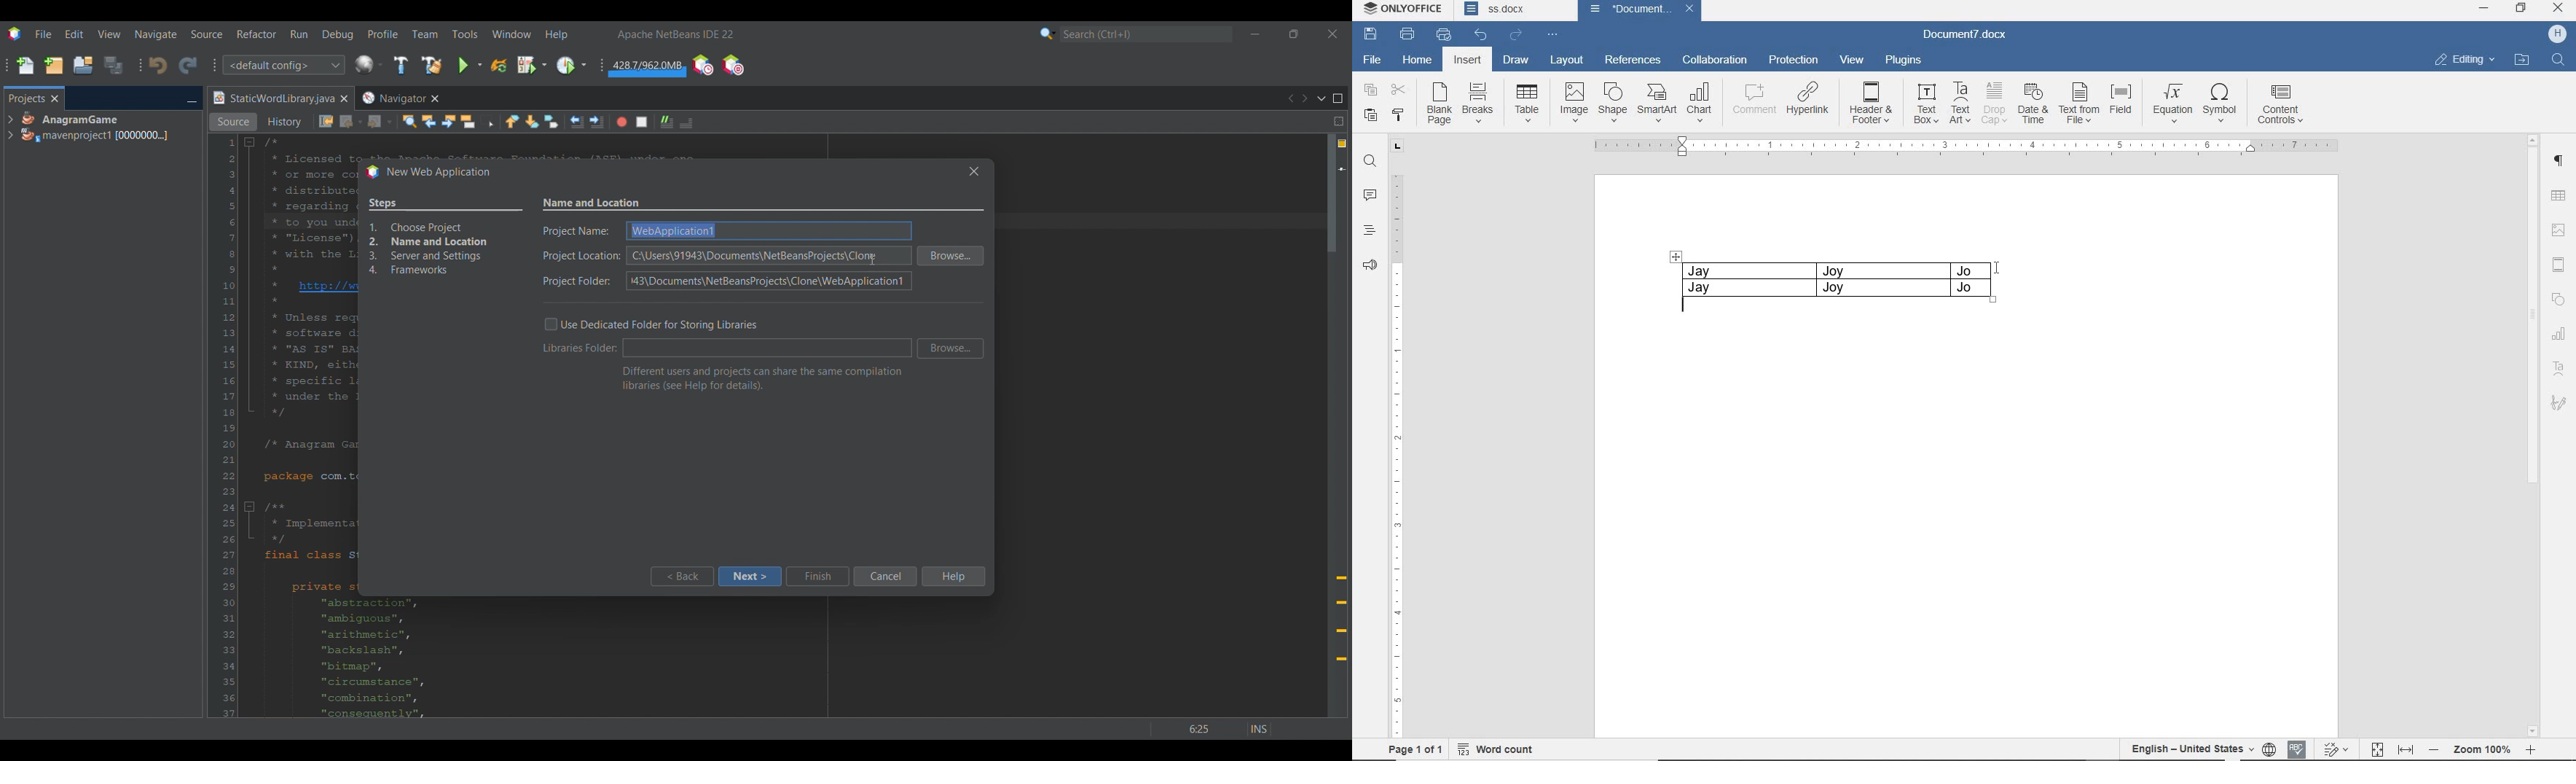  What do you see at coordinates (875, 259) in the screenshot?
I see `` at bounding box center [875, 259].